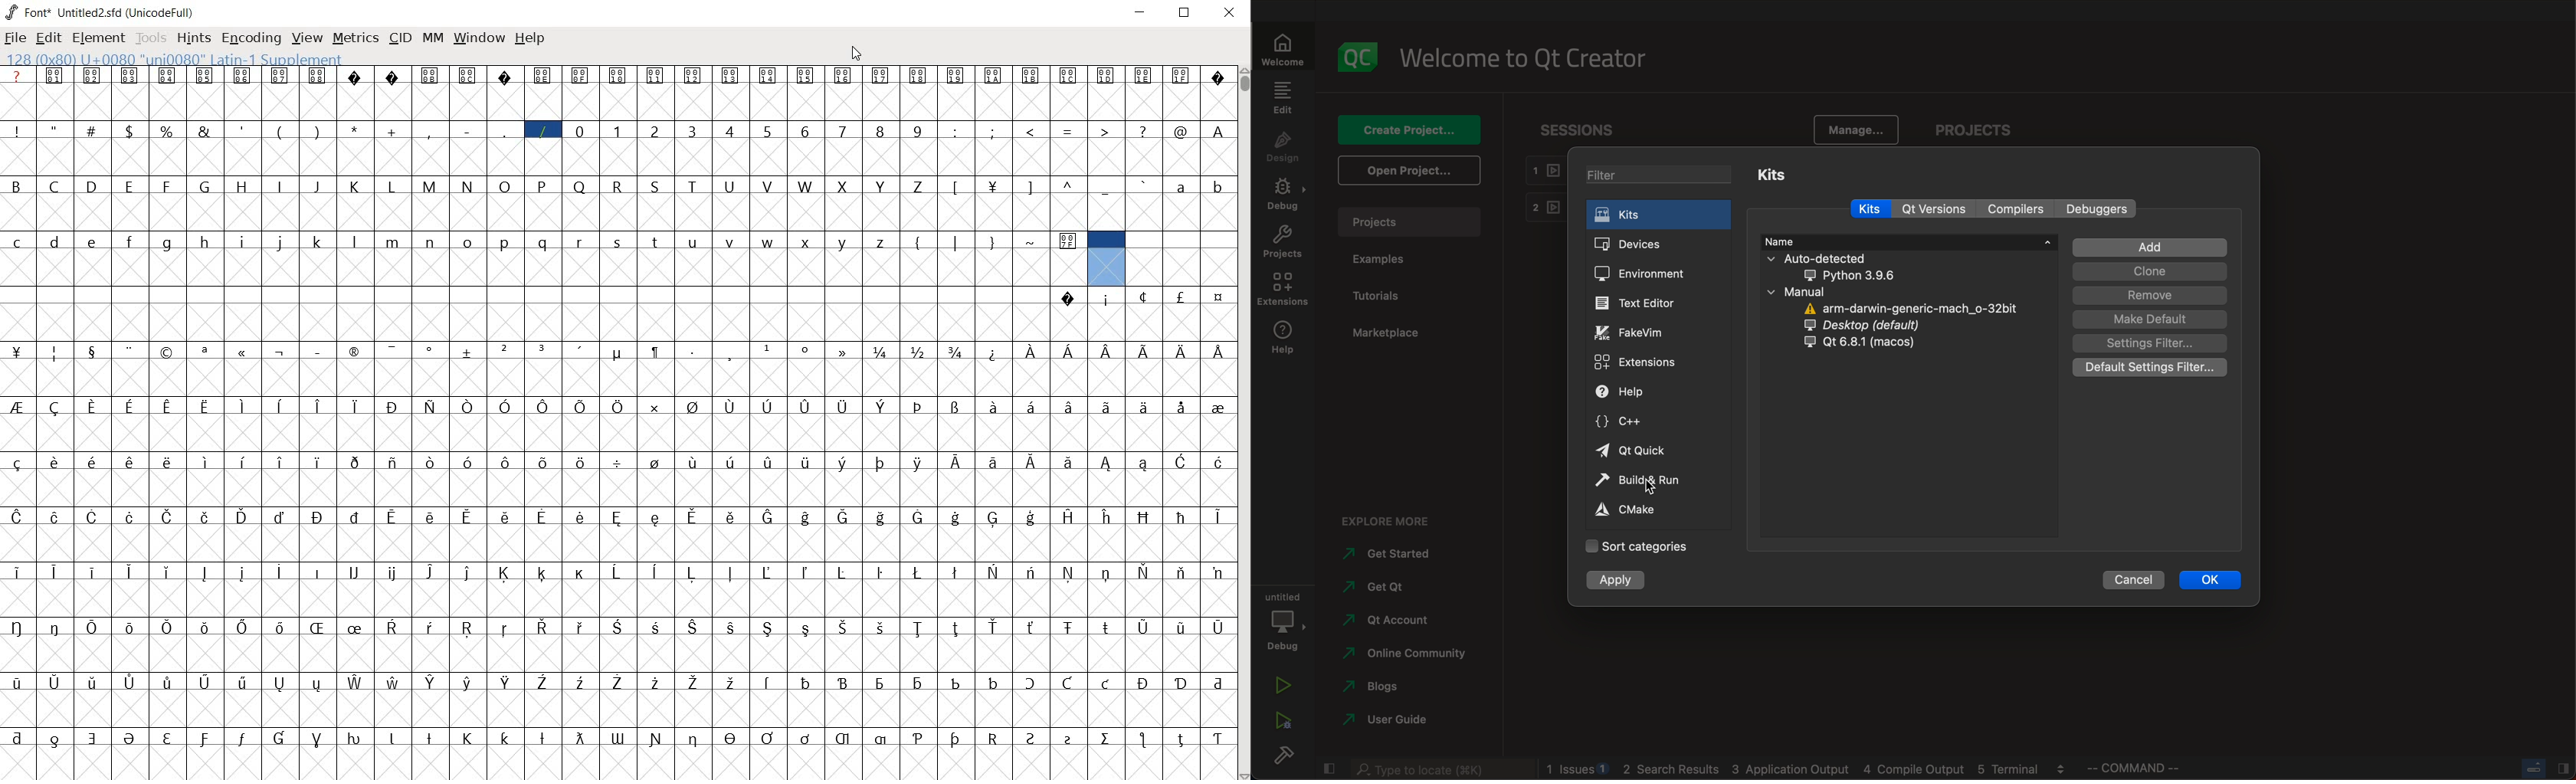 This screenshot has width=2576, height=784. I want to click on Symbol, so click(505, 350).